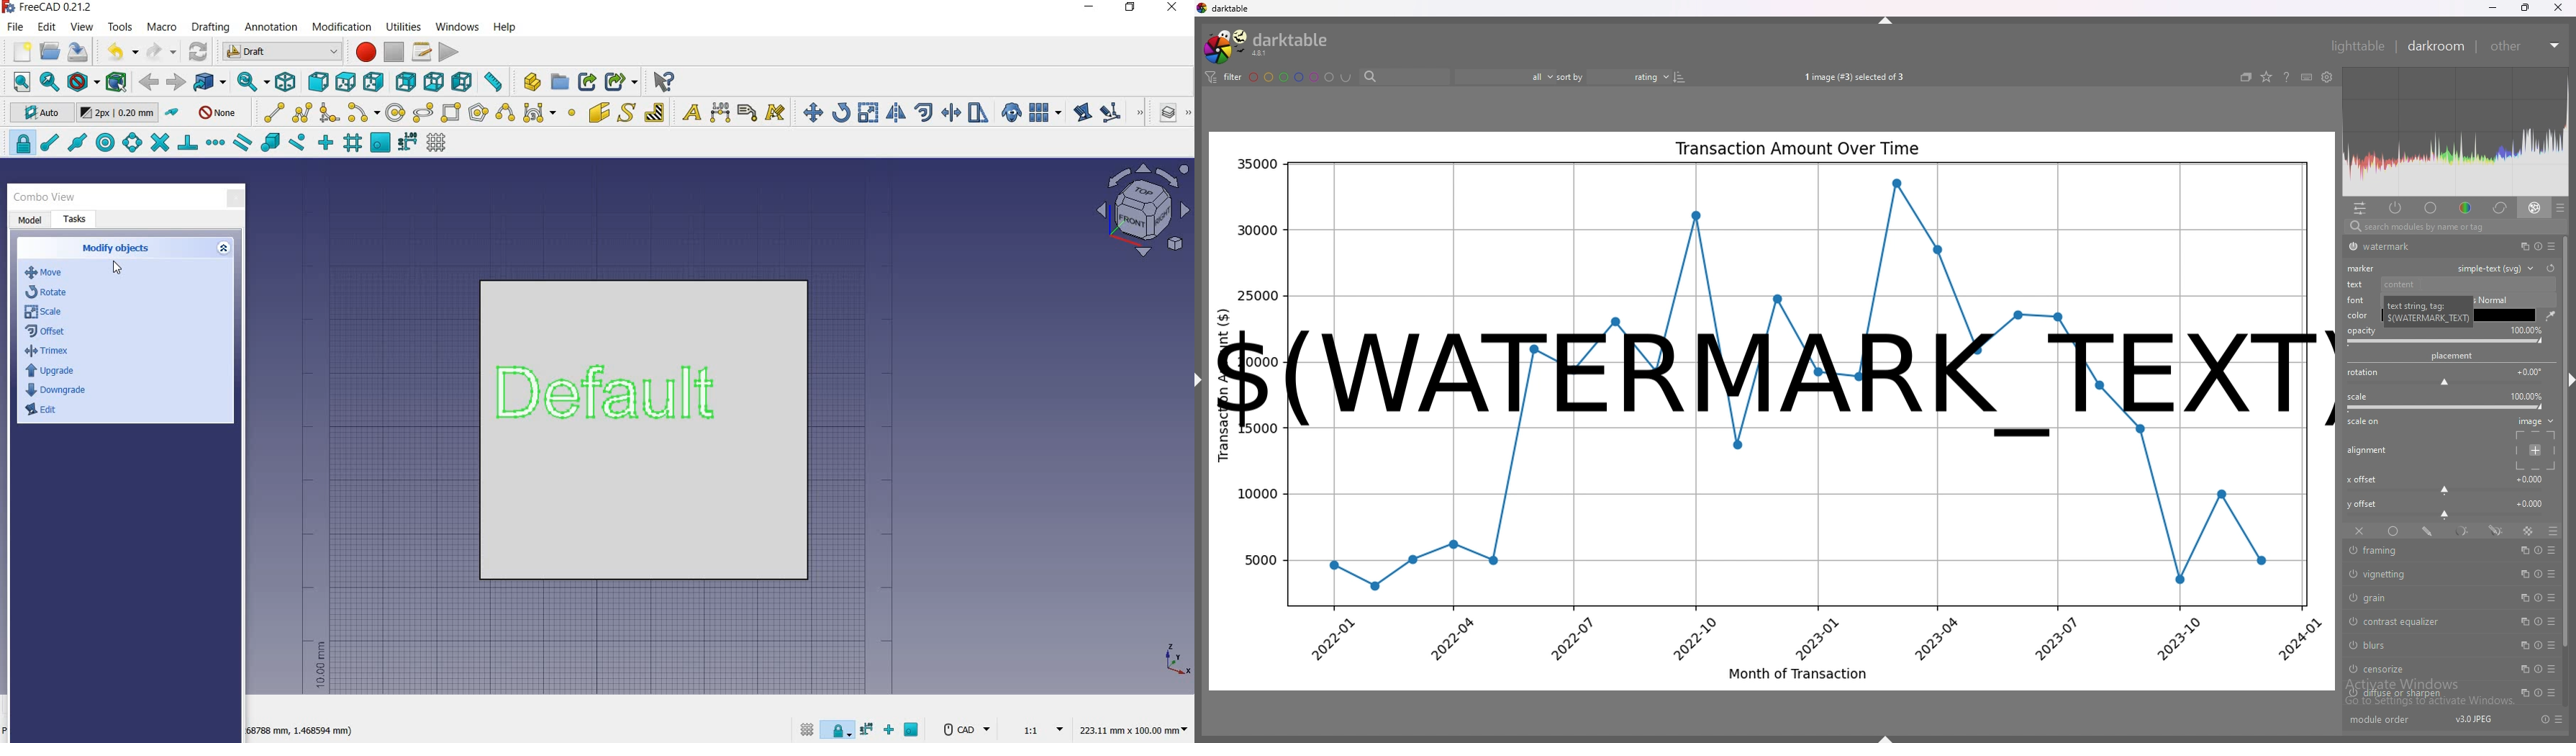 The width and height of the screenshot is (2576, 756). I want to click on alignment, so click(2368, 450).